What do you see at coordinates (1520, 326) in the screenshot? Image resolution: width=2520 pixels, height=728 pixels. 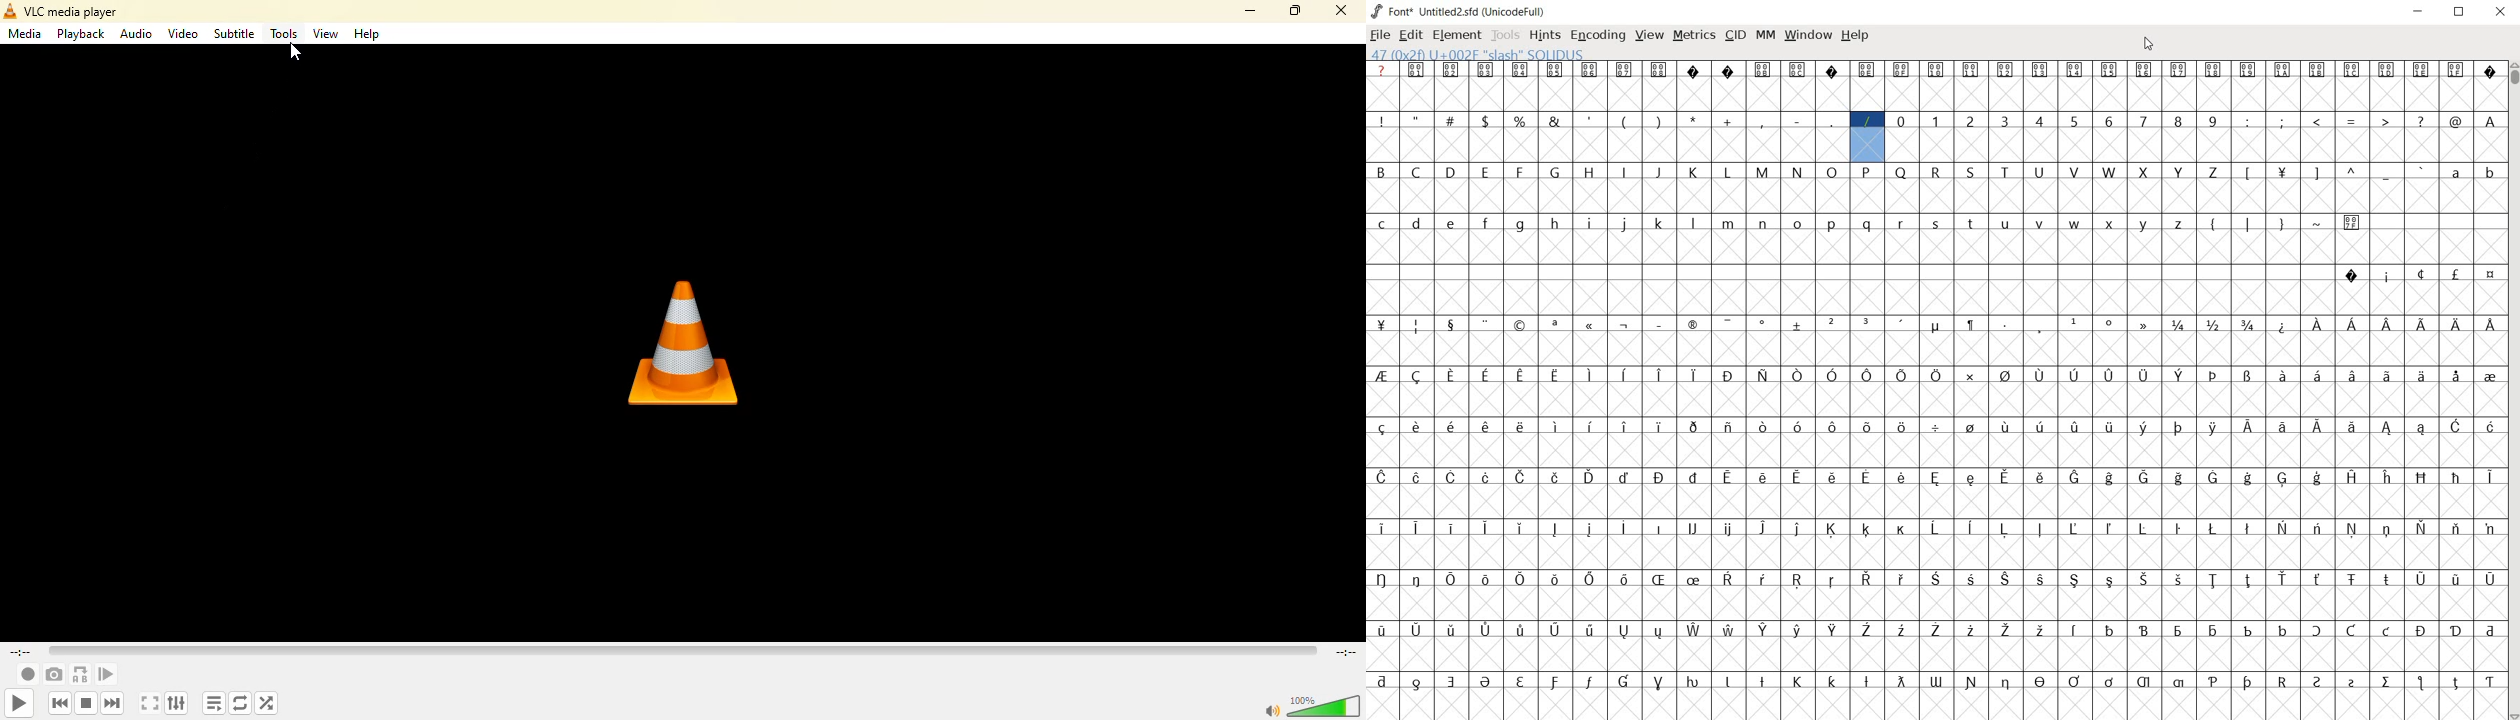 I see `glyph` at bounding box center [1520, 326].